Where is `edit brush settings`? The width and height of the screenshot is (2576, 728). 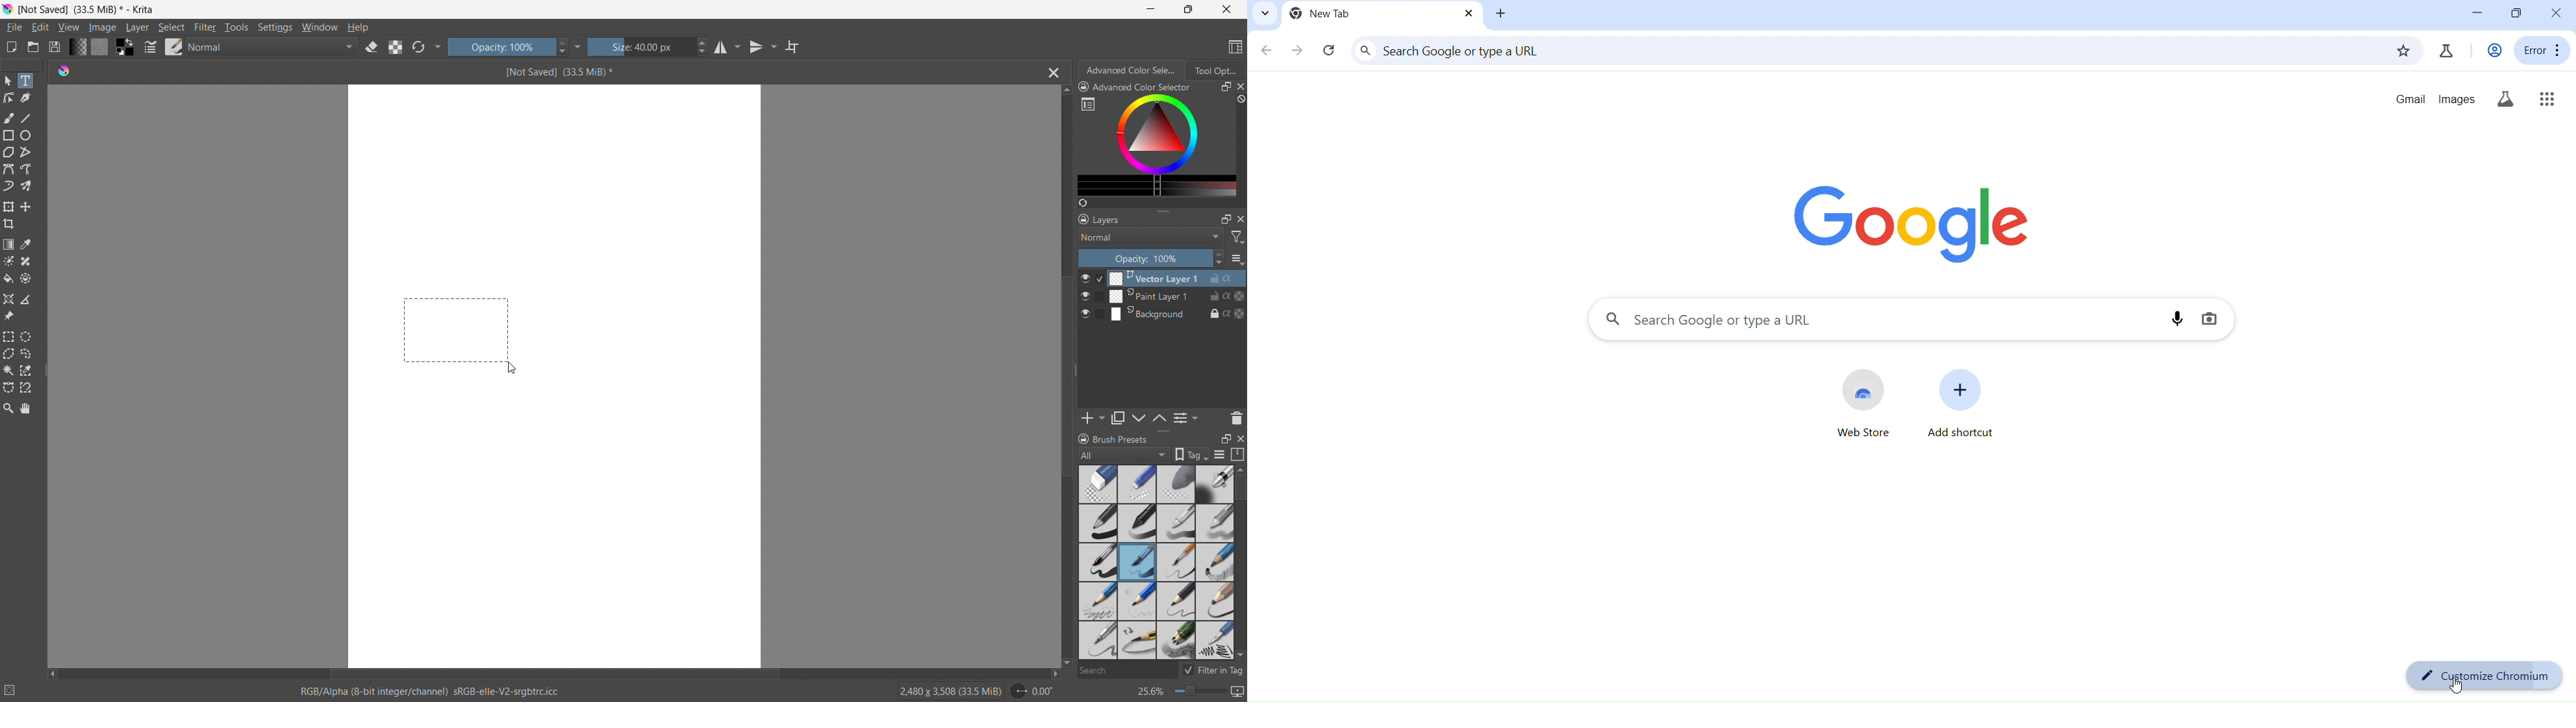 edit brush settings is located at coordinates (150, 47).